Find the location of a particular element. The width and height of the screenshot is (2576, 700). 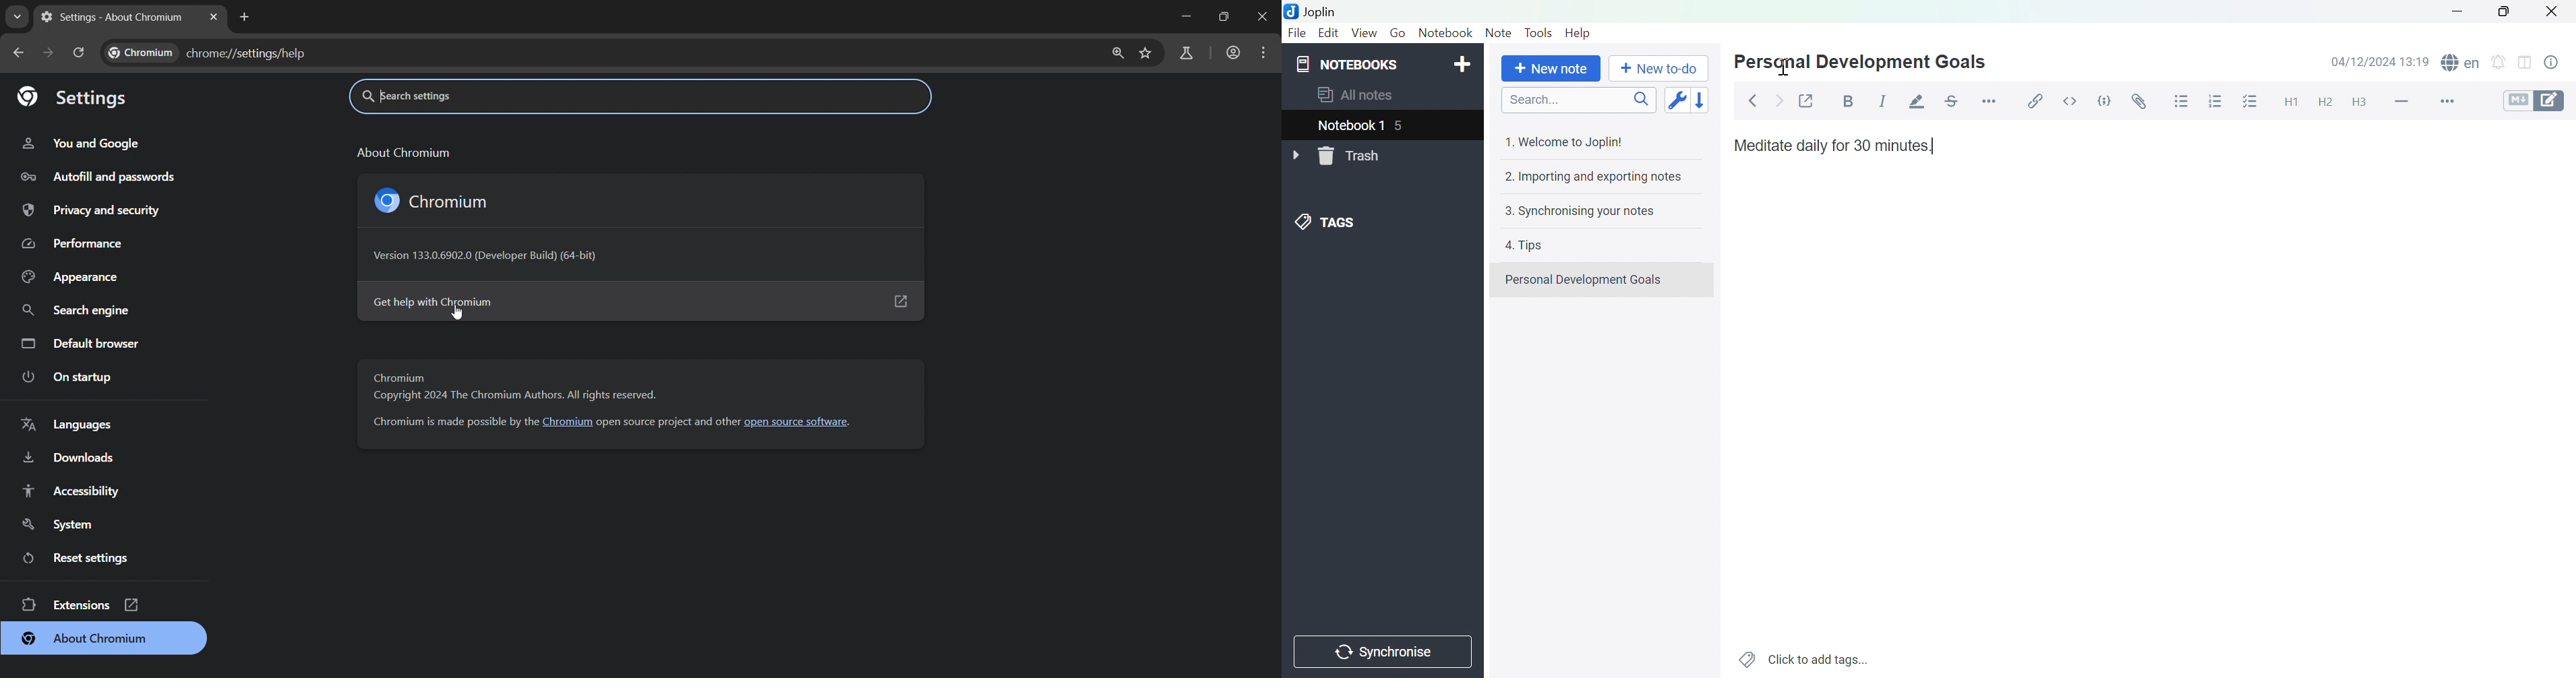

2. Importing and exporting notes is located at coordinates (1592, 177).